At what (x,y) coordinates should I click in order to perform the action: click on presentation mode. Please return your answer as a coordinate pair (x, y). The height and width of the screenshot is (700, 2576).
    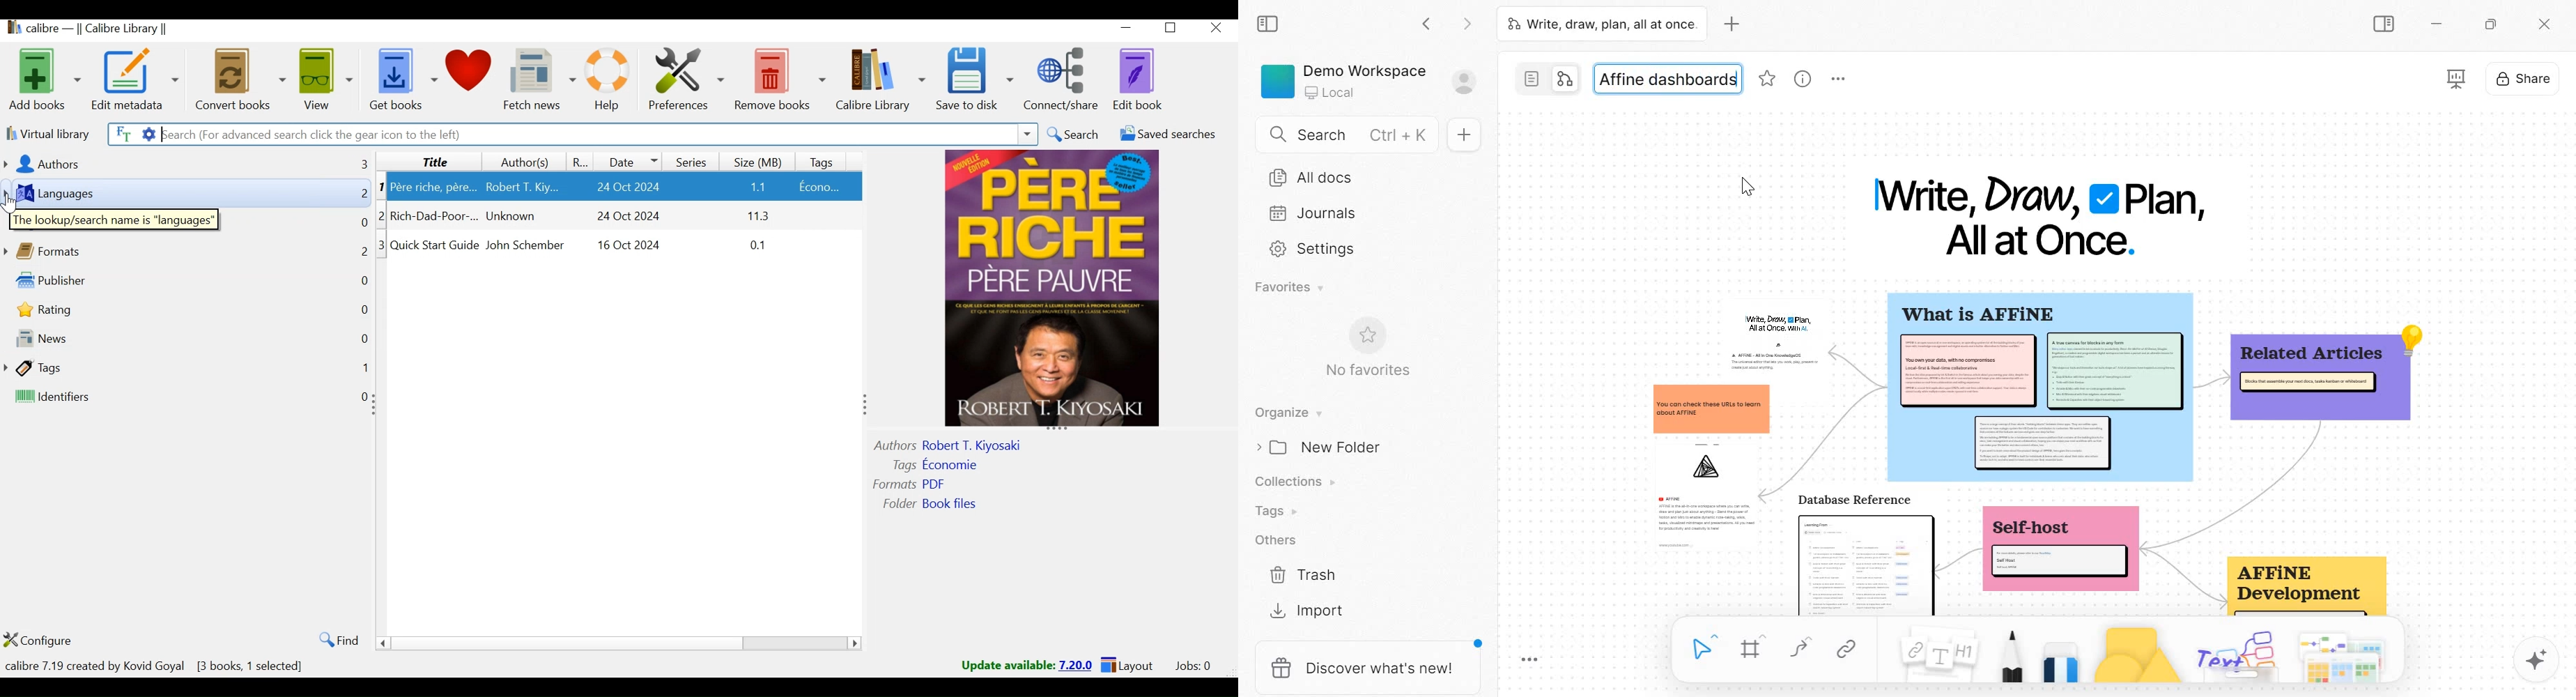
    Looking at the image, I should click on (2457, 78).